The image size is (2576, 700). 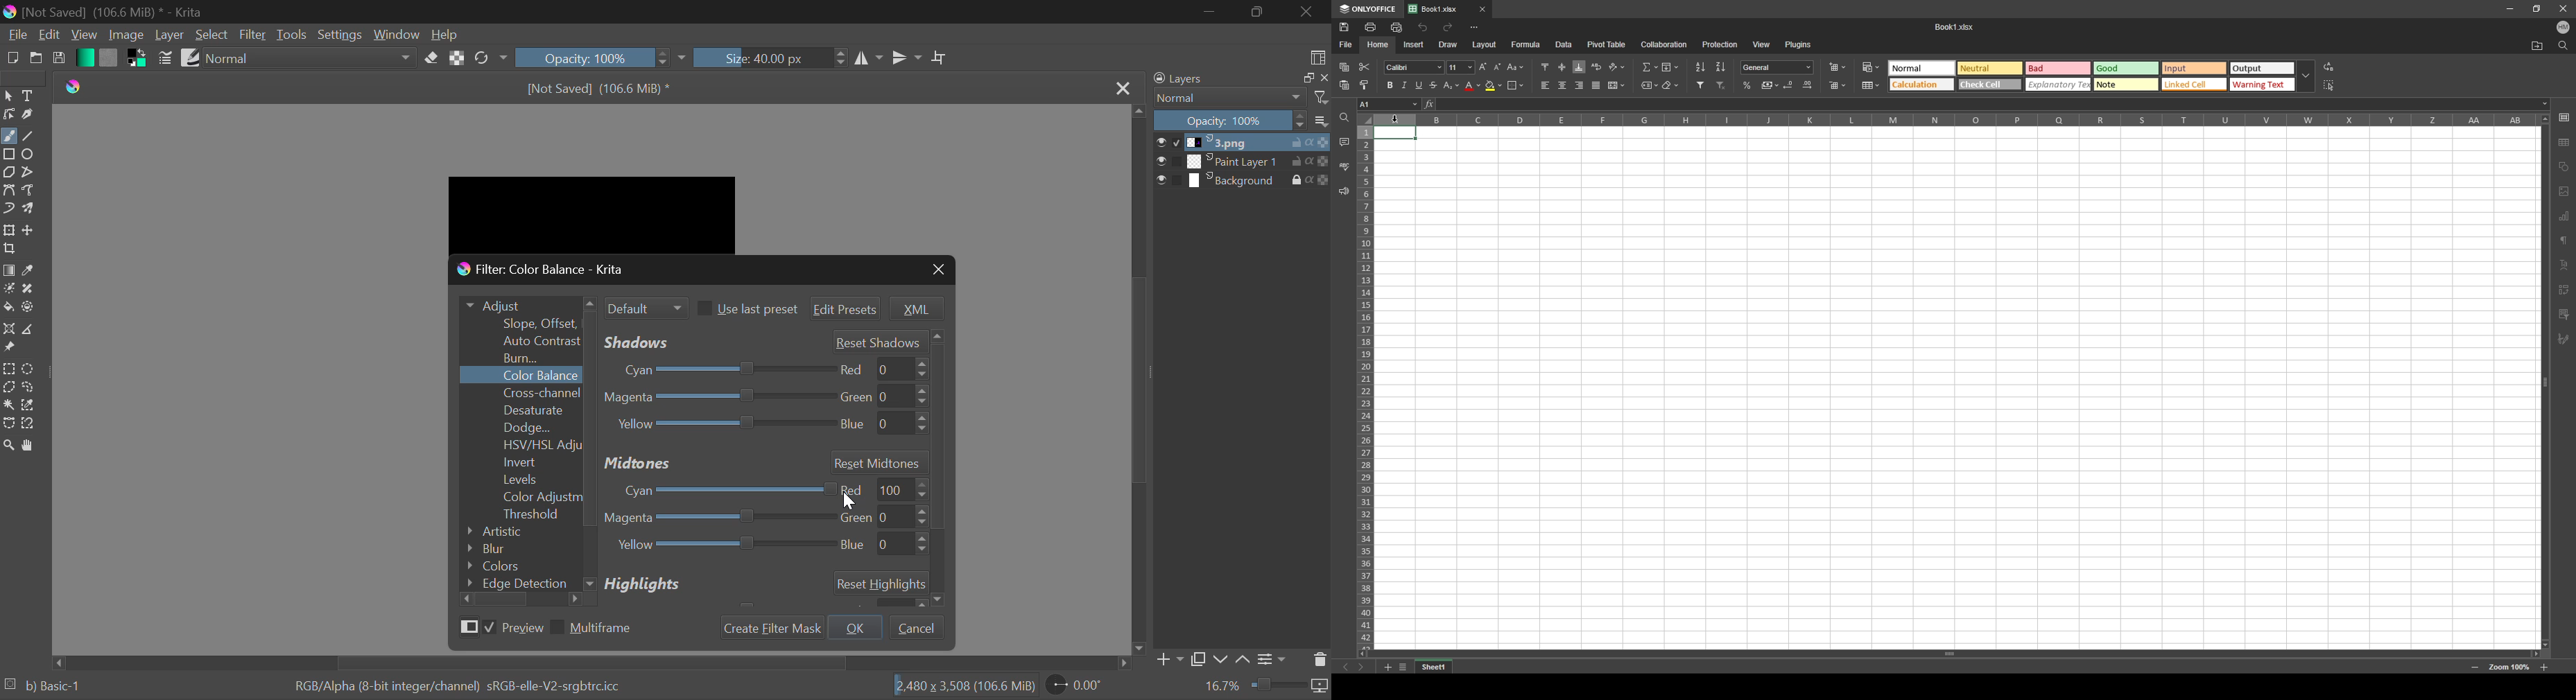 I want to click on Freehand Tool, so click(x=8, y=136).